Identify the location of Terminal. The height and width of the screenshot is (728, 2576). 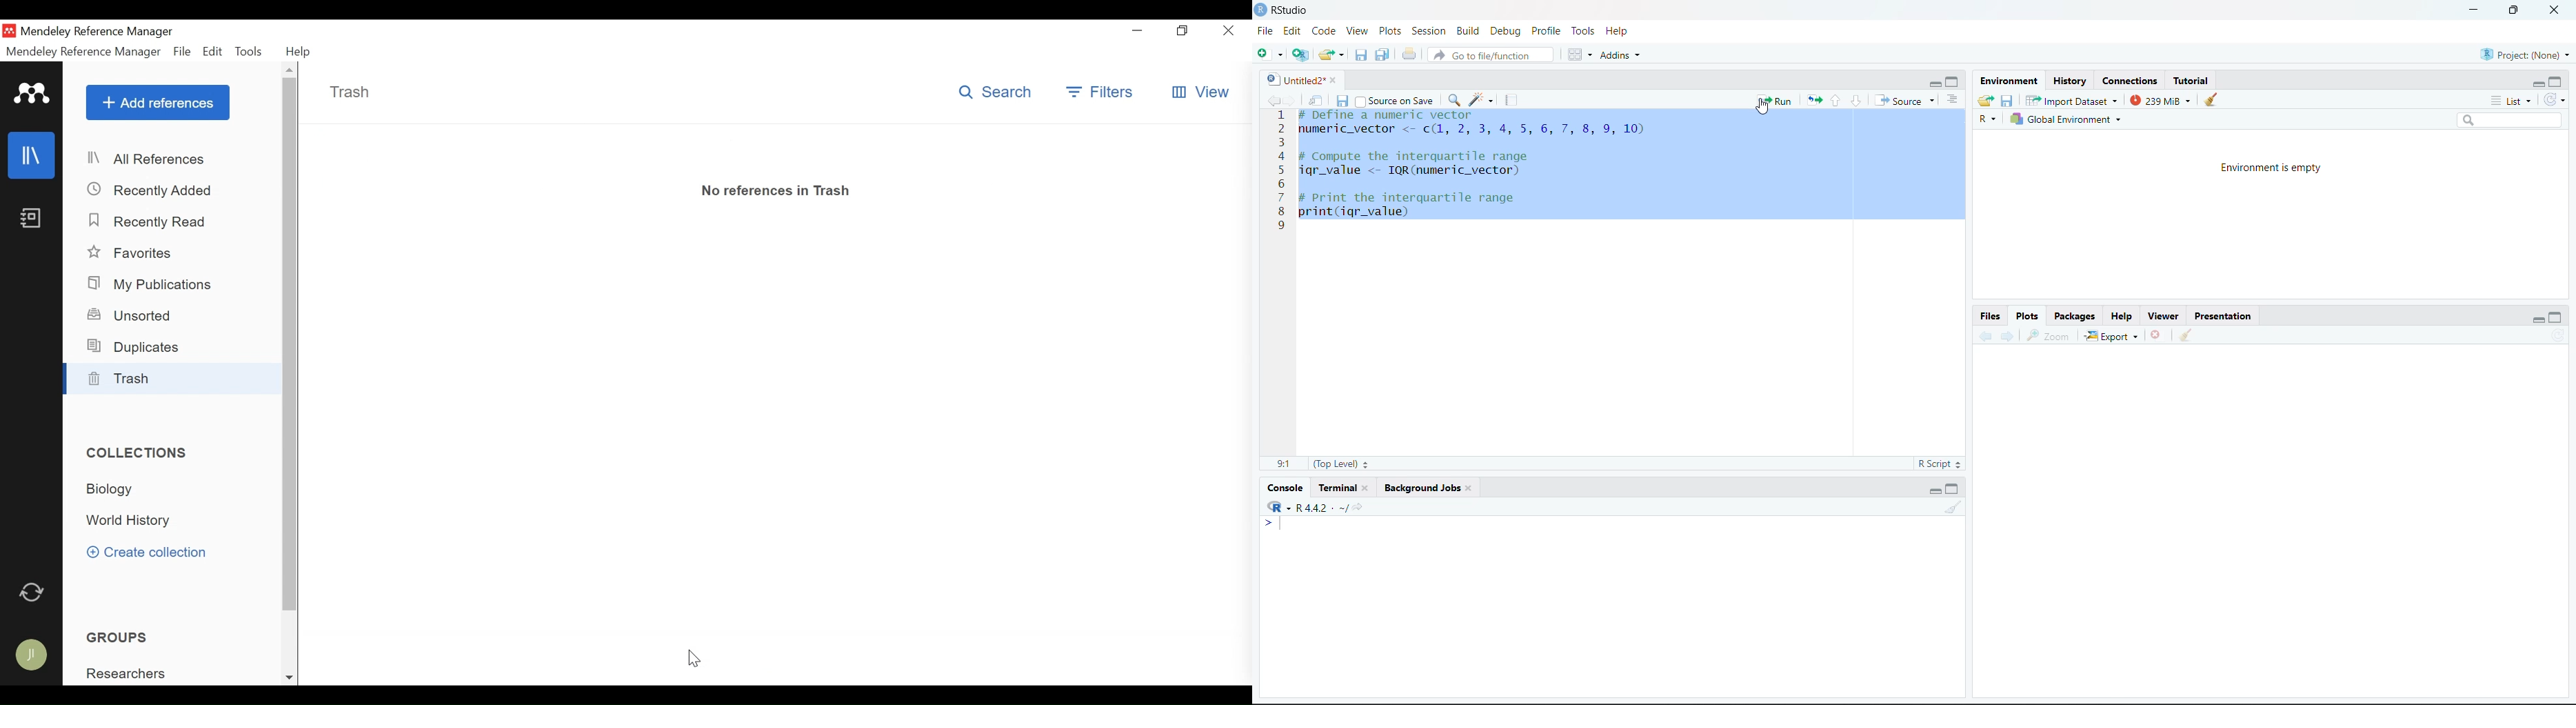
(1344, 488).